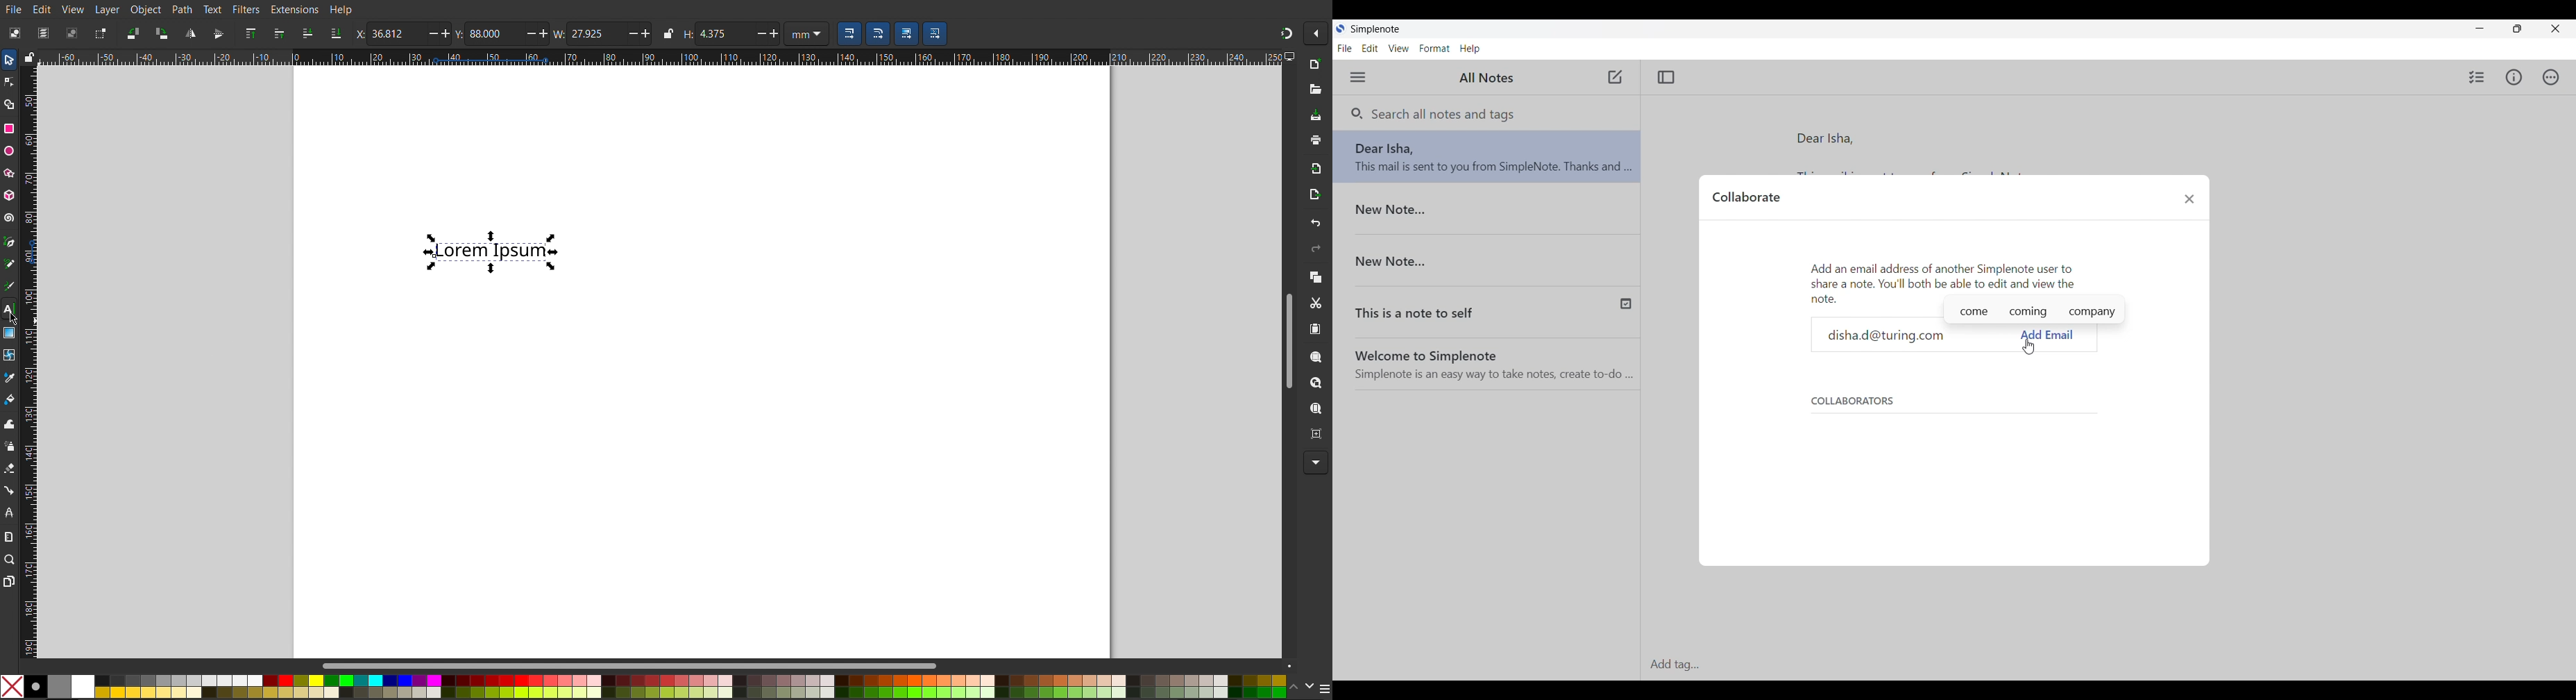 Image resolution: width=2576 pixels, height=700 pixels. Describe the element at coordinates (1311, 356) in the screenshot. I see `Zoom Selection` at that location.